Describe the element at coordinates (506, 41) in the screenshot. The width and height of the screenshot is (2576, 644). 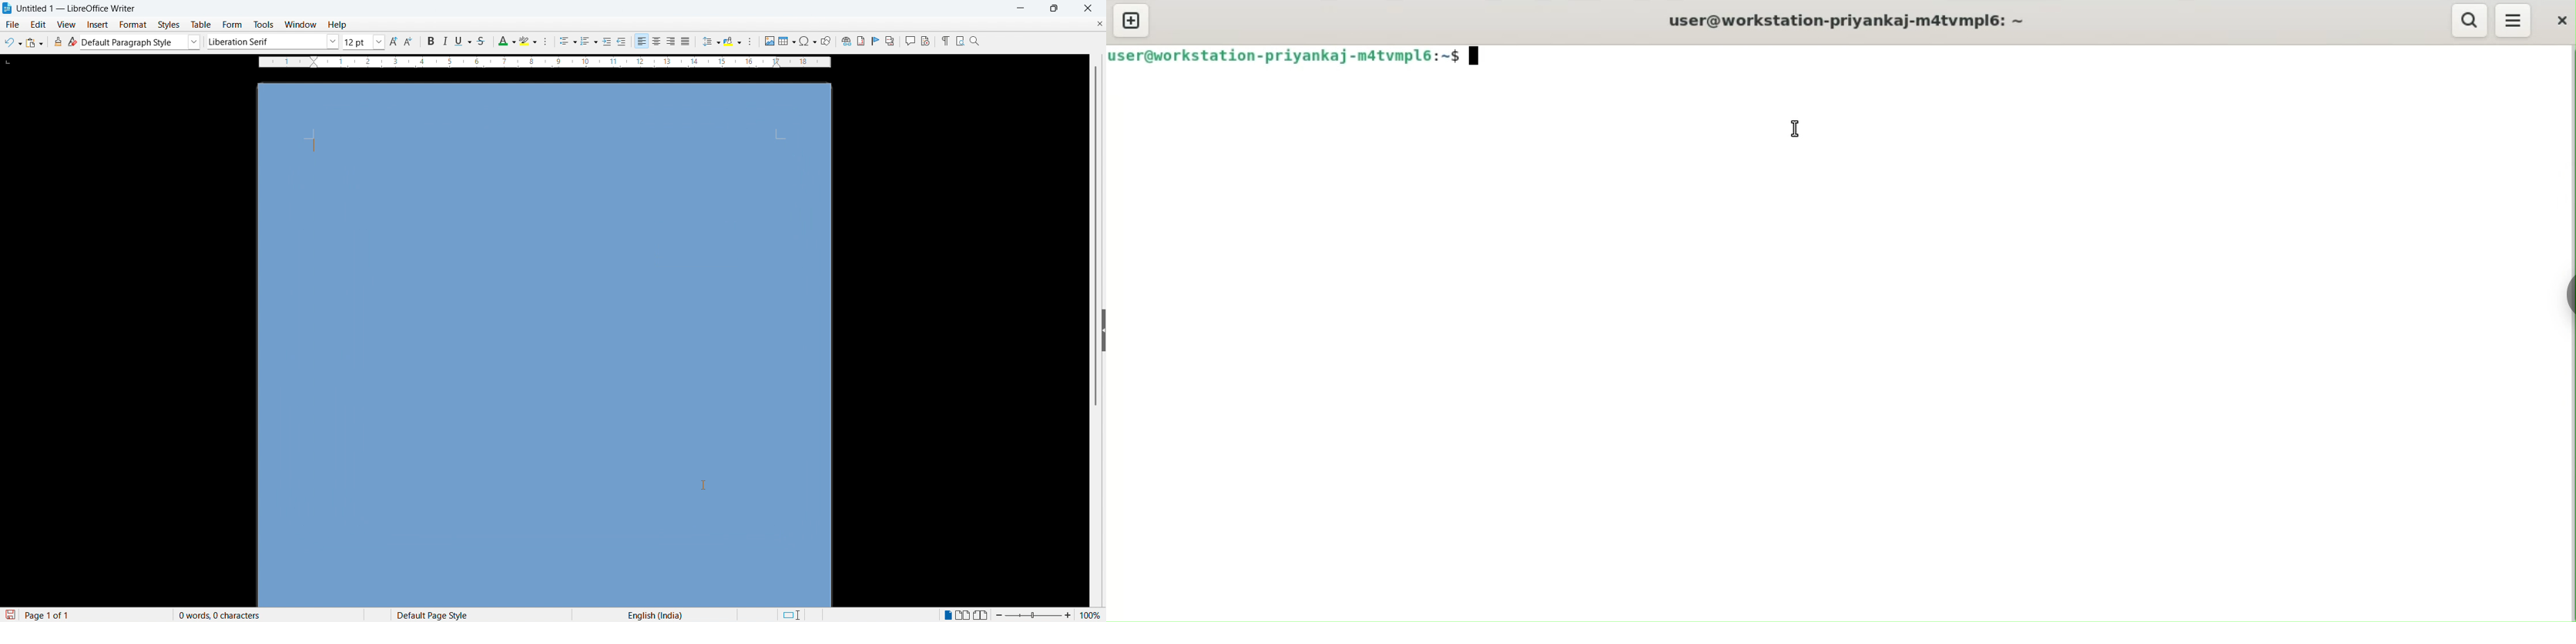
I see `Font colour ` at that location.